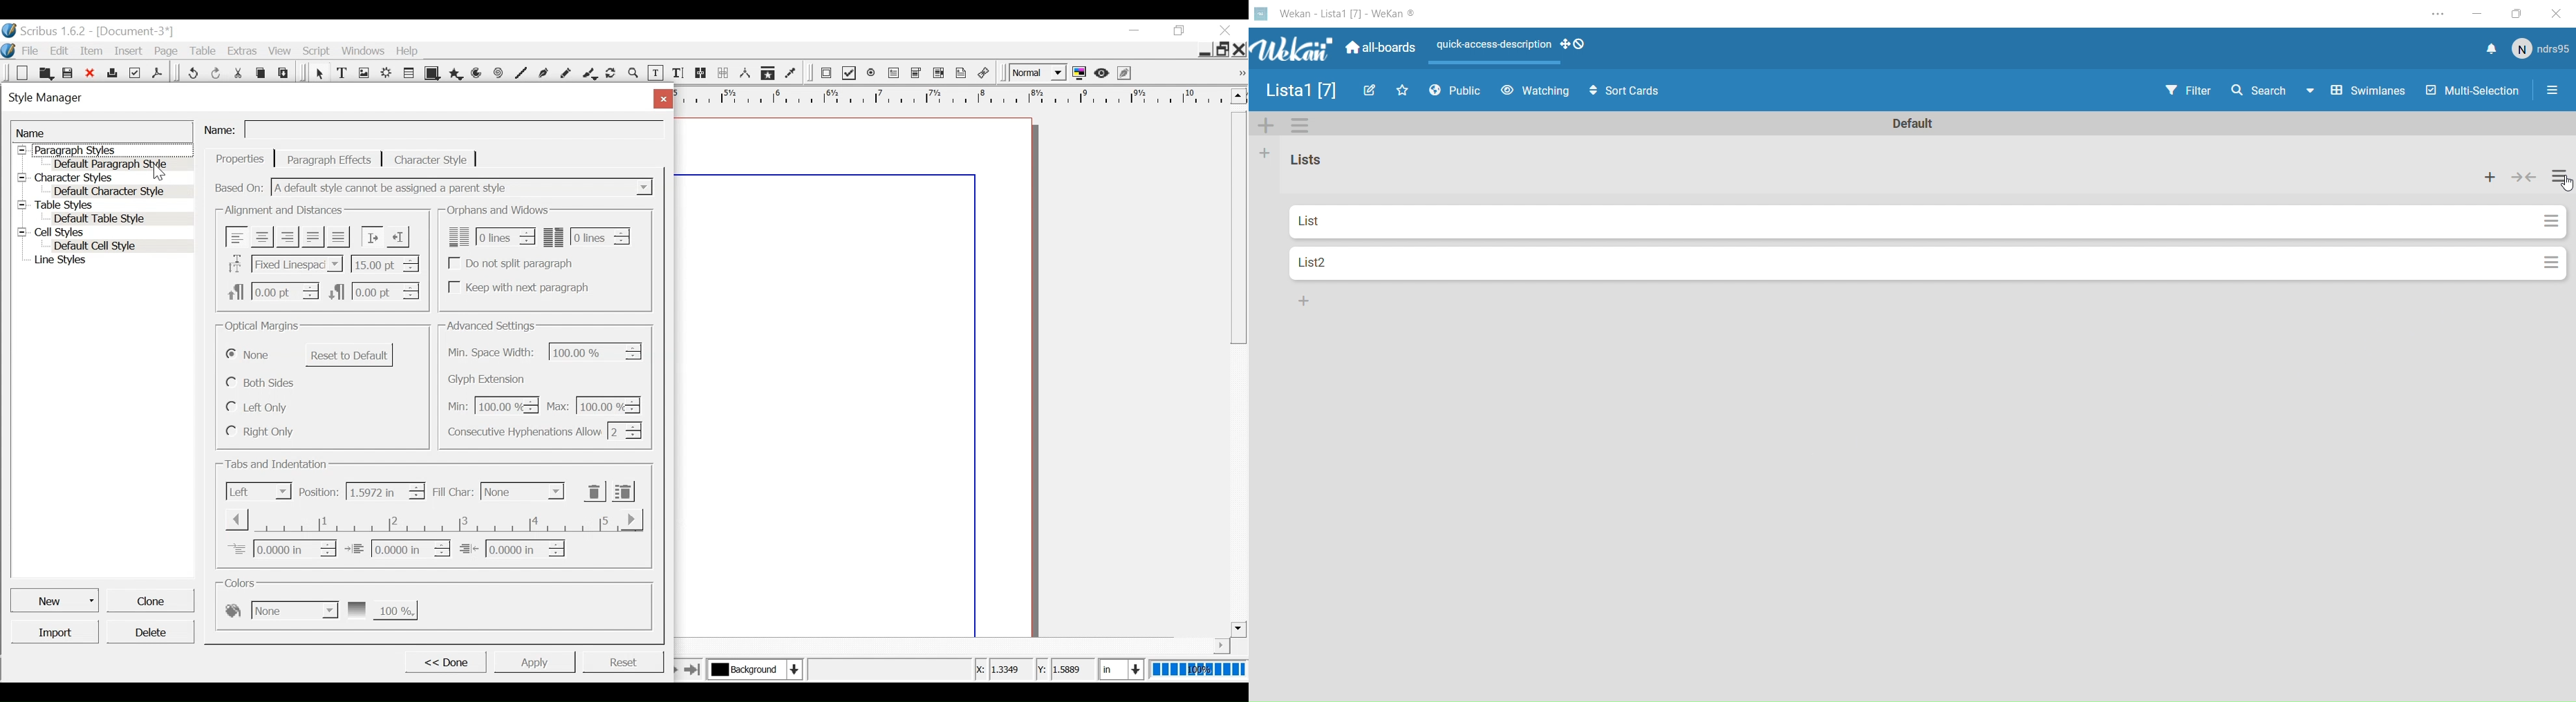 The width and height of the screenshot is (2576, 728). Describe the element at coordinates (364, 73) in the screenshot. I see `Image frame` at that location.